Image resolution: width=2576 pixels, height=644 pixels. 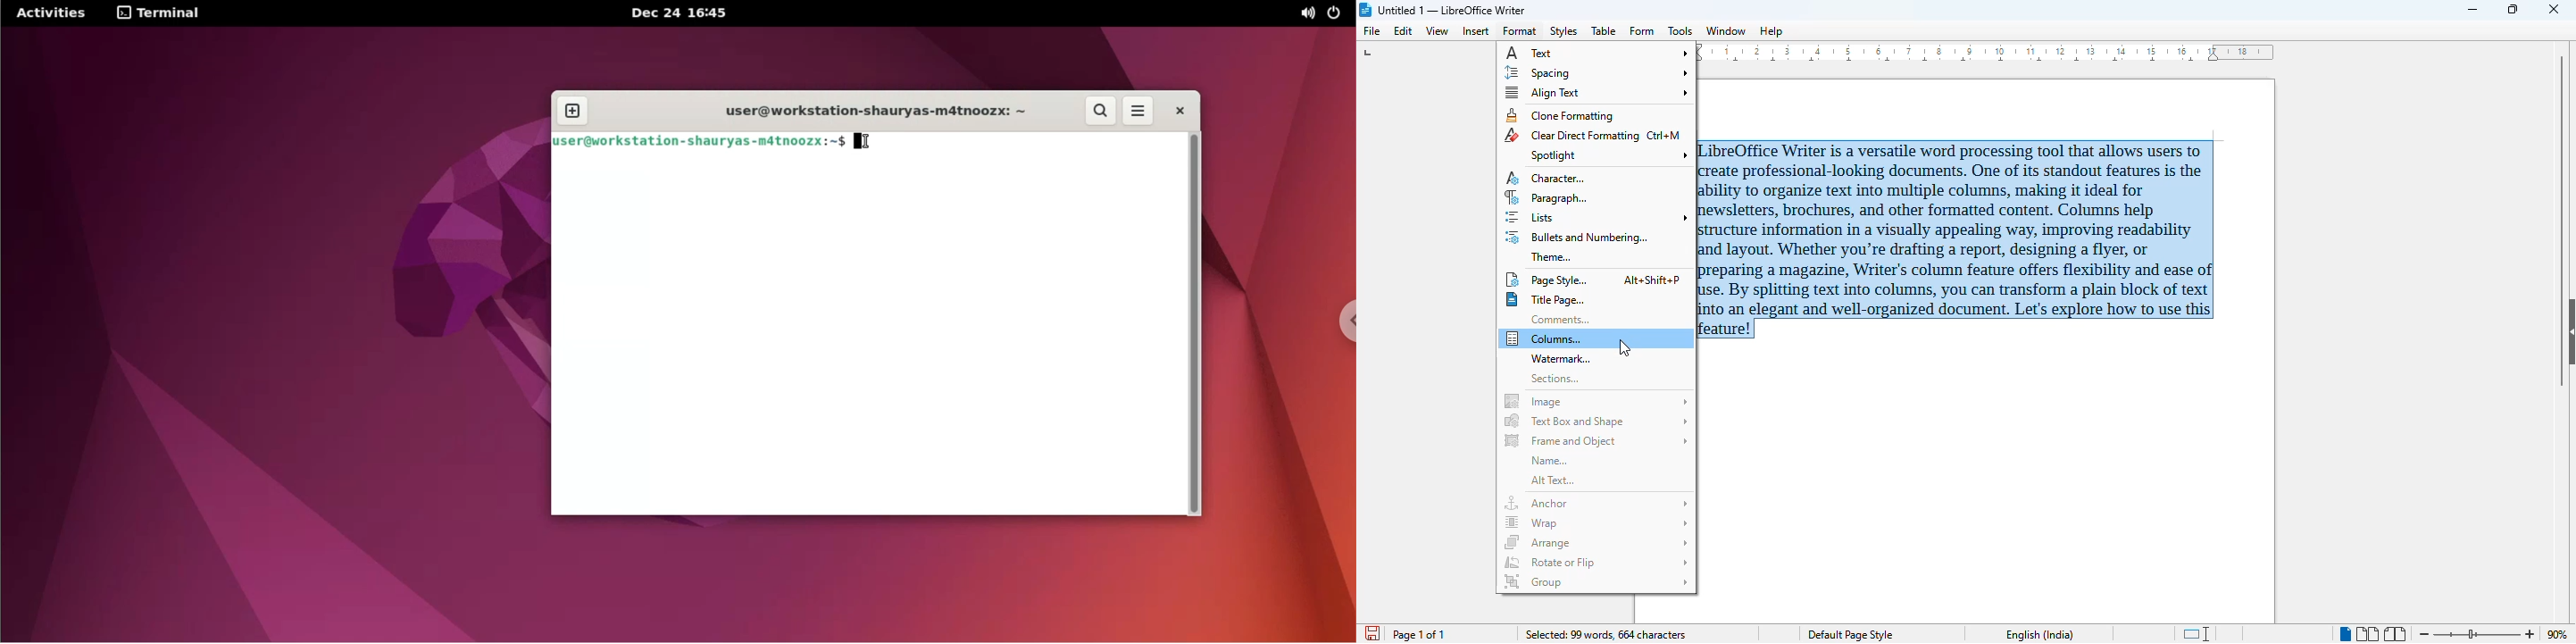 What do you see at coordinates (2367, 634) in the screenshot?
I see `multi-page view` at bounding box center [2367, 634].